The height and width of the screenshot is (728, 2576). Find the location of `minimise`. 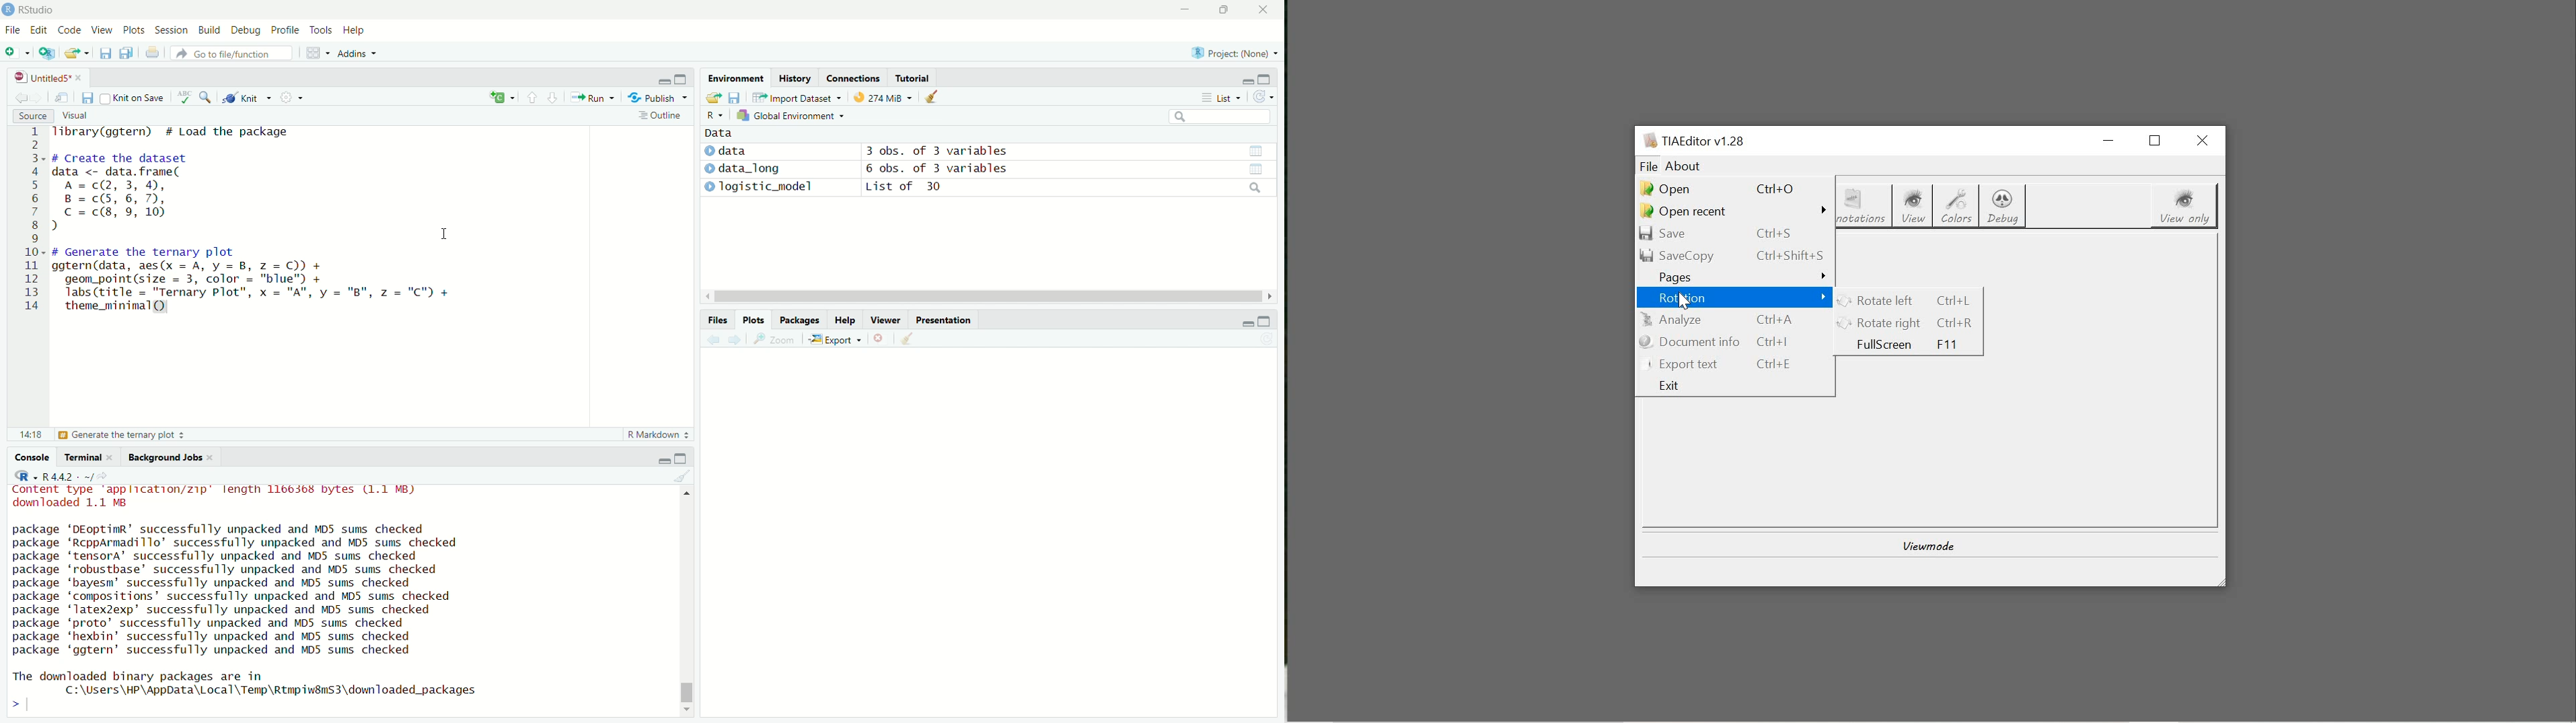

minimise is located at coordinates (1185, 10).